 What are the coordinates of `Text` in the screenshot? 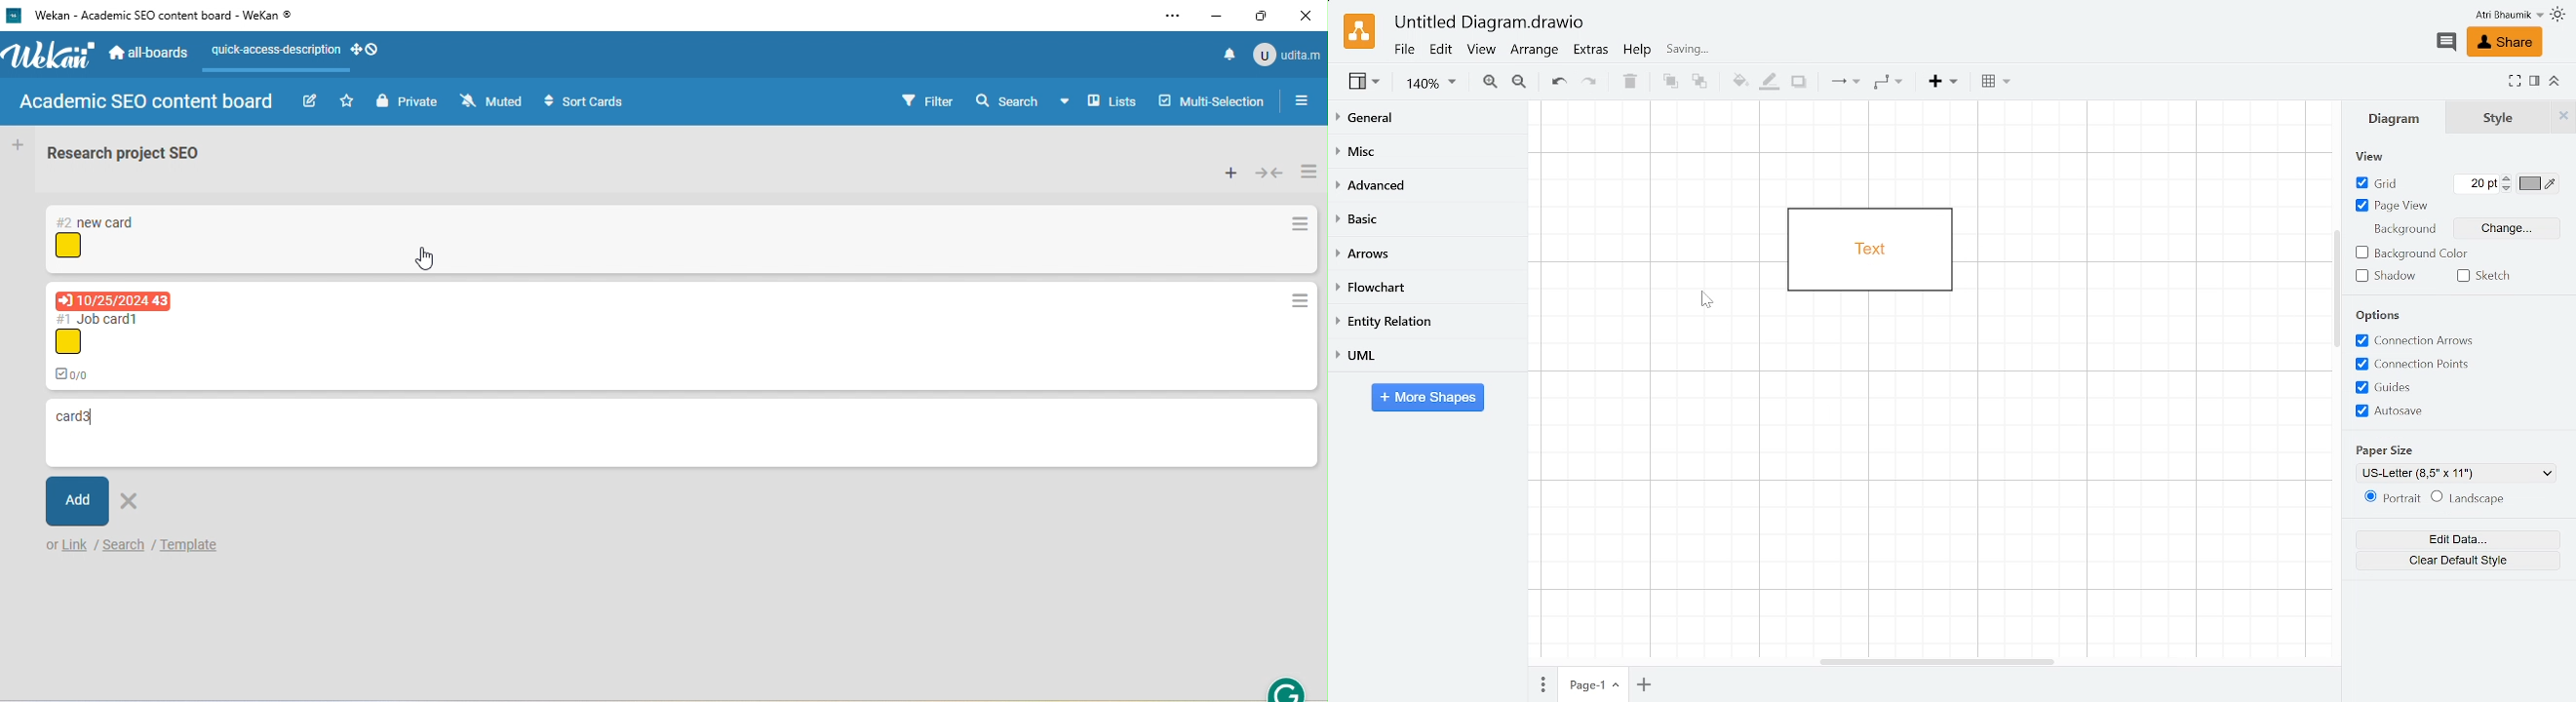 It's located at (2455, 116).